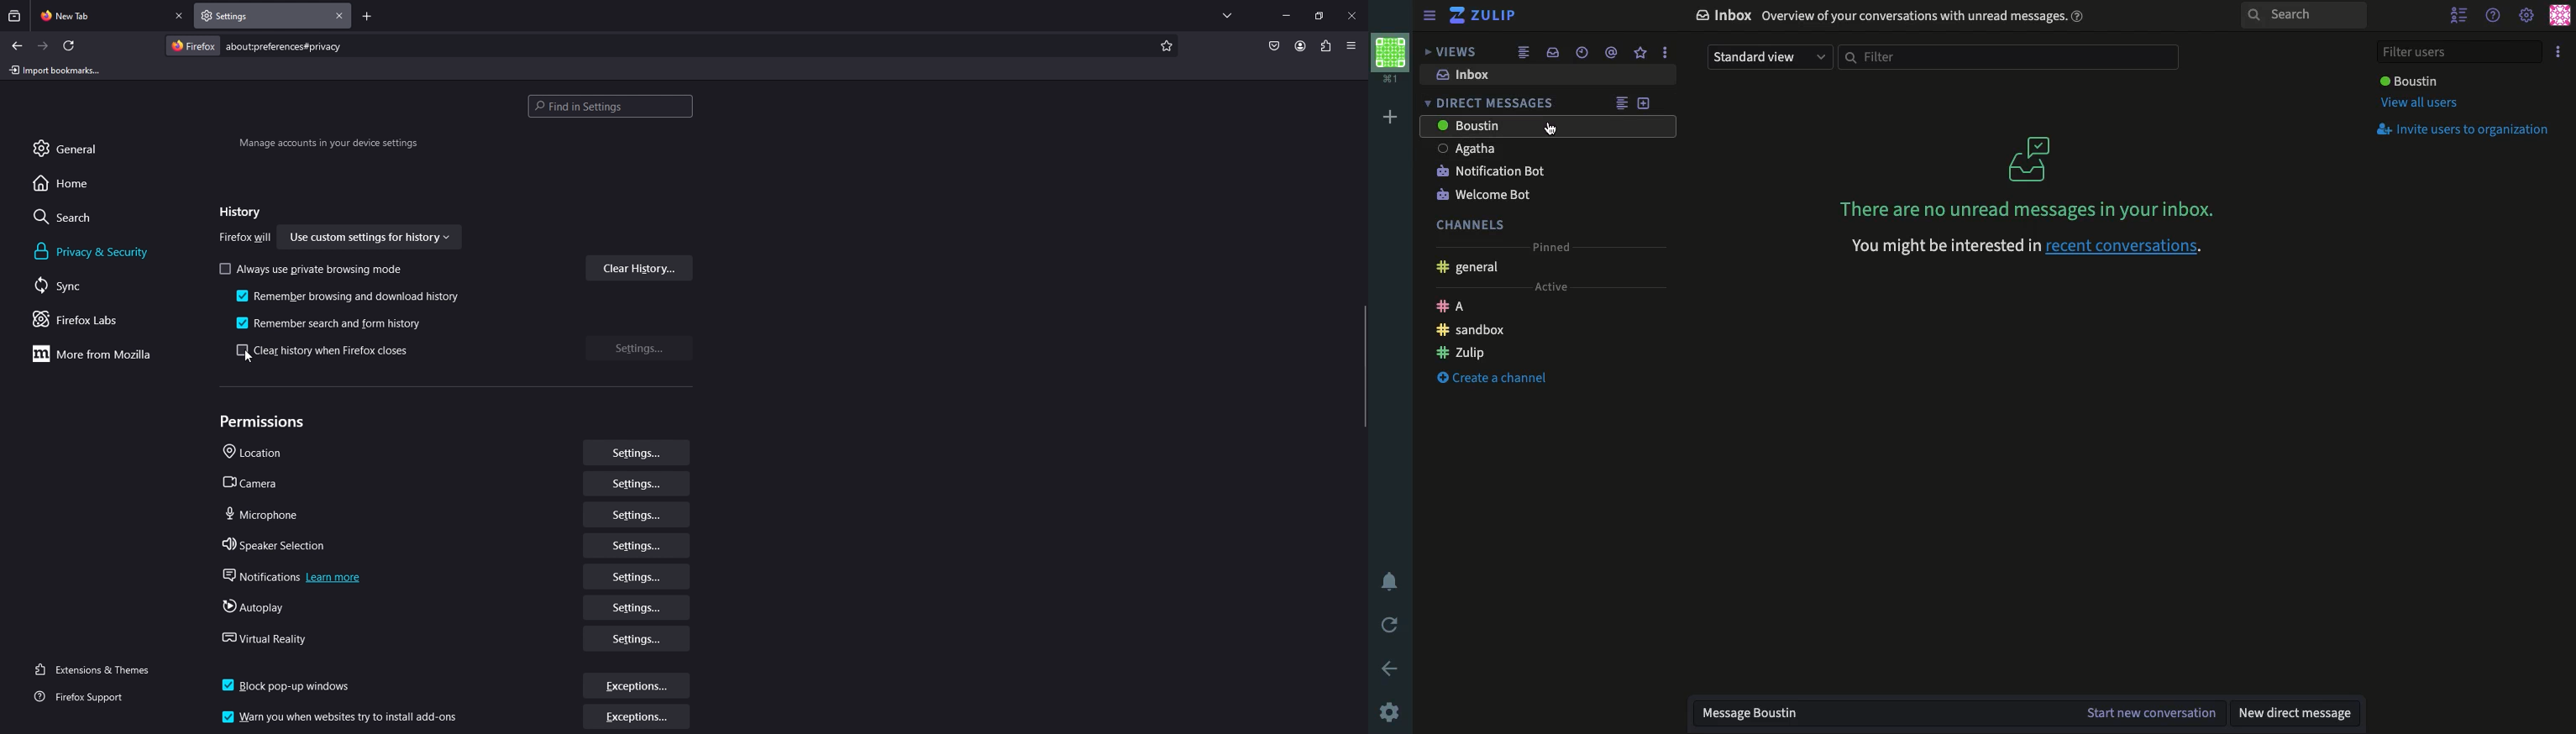 The width and height of the screenshot is (2576, 756). I want to click on refresh, so click(69, 46).